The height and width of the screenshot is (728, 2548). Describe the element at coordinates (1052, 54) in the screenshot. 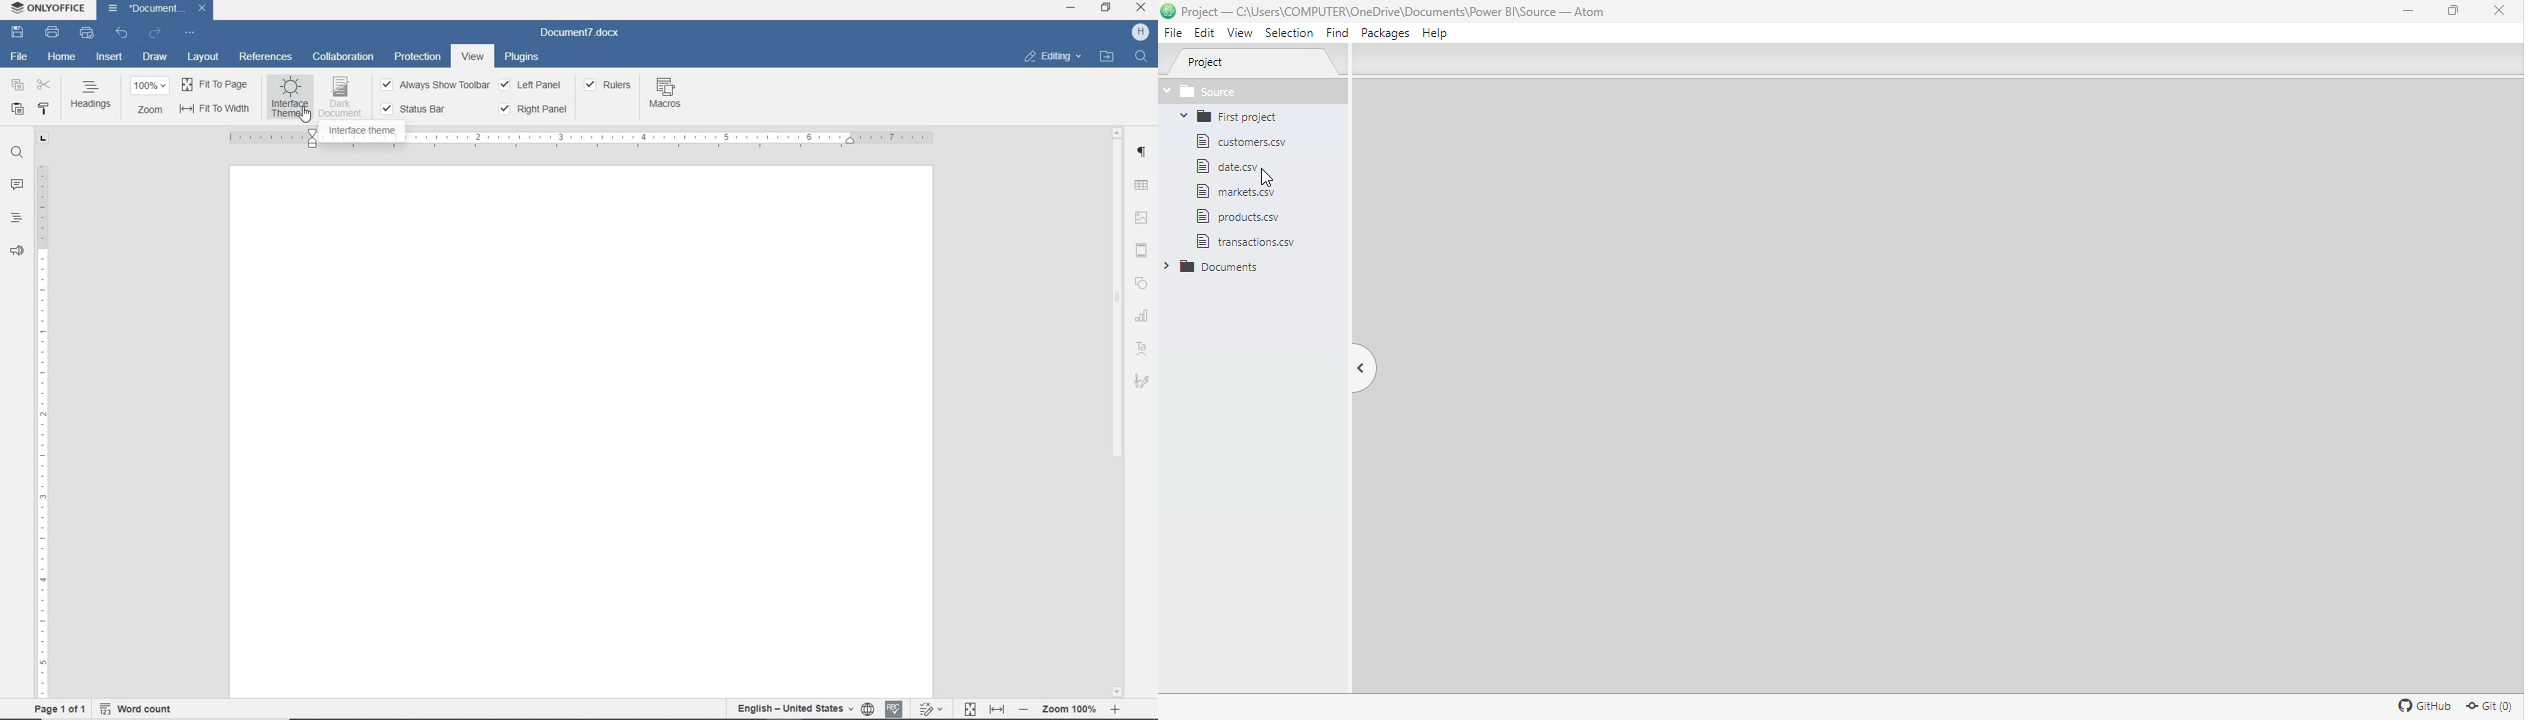

I see `EDITING` at that location.